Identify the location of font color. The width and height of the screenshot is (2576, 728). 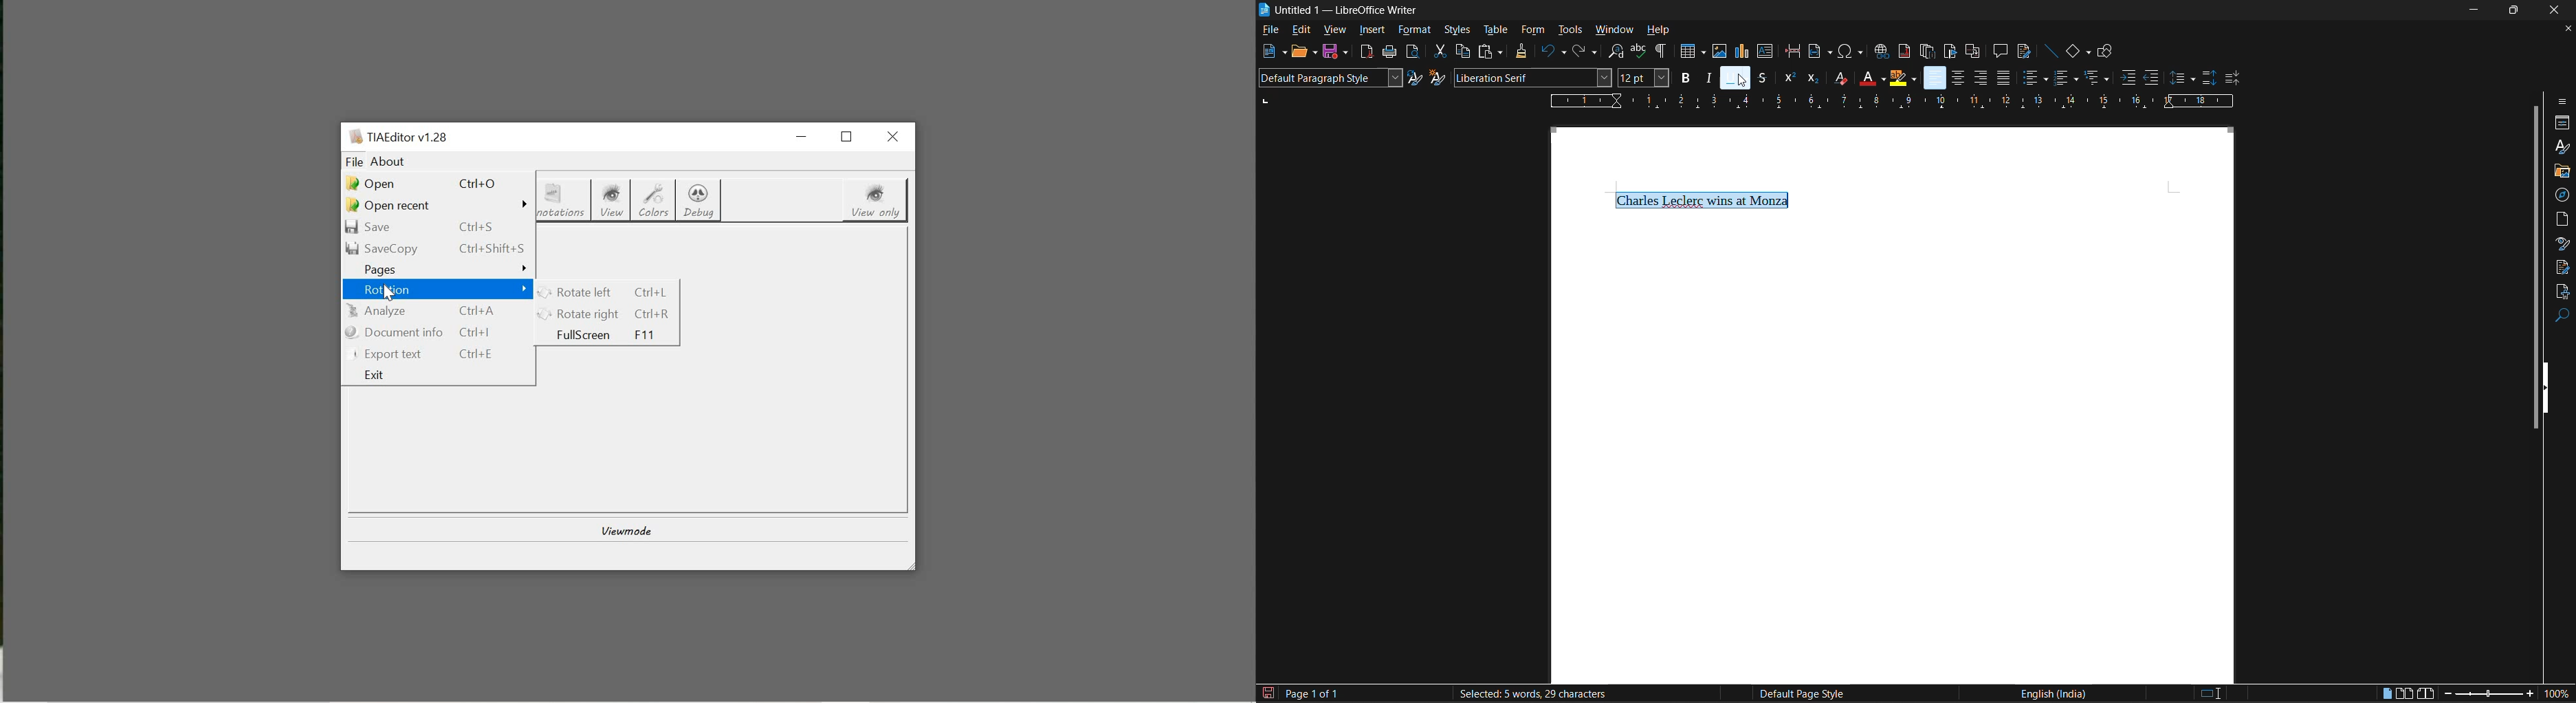
(1869, 77).